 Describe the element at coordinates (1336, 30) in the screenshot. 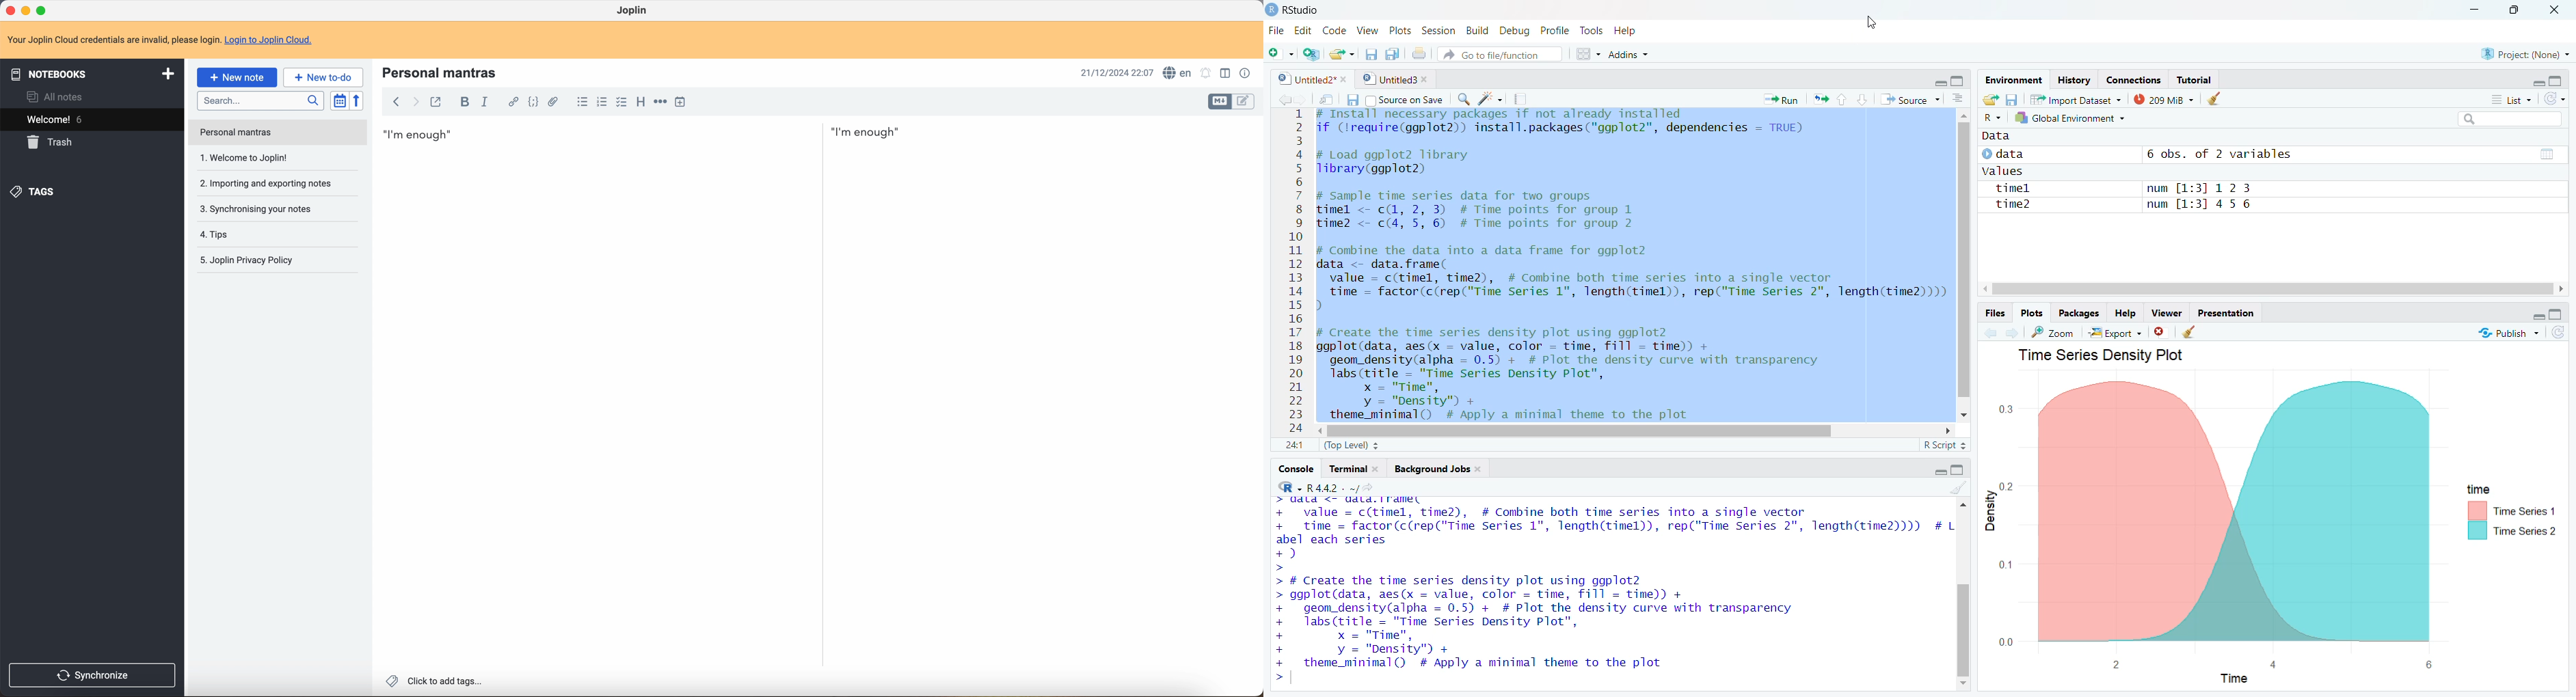

I see `Code` at that location.